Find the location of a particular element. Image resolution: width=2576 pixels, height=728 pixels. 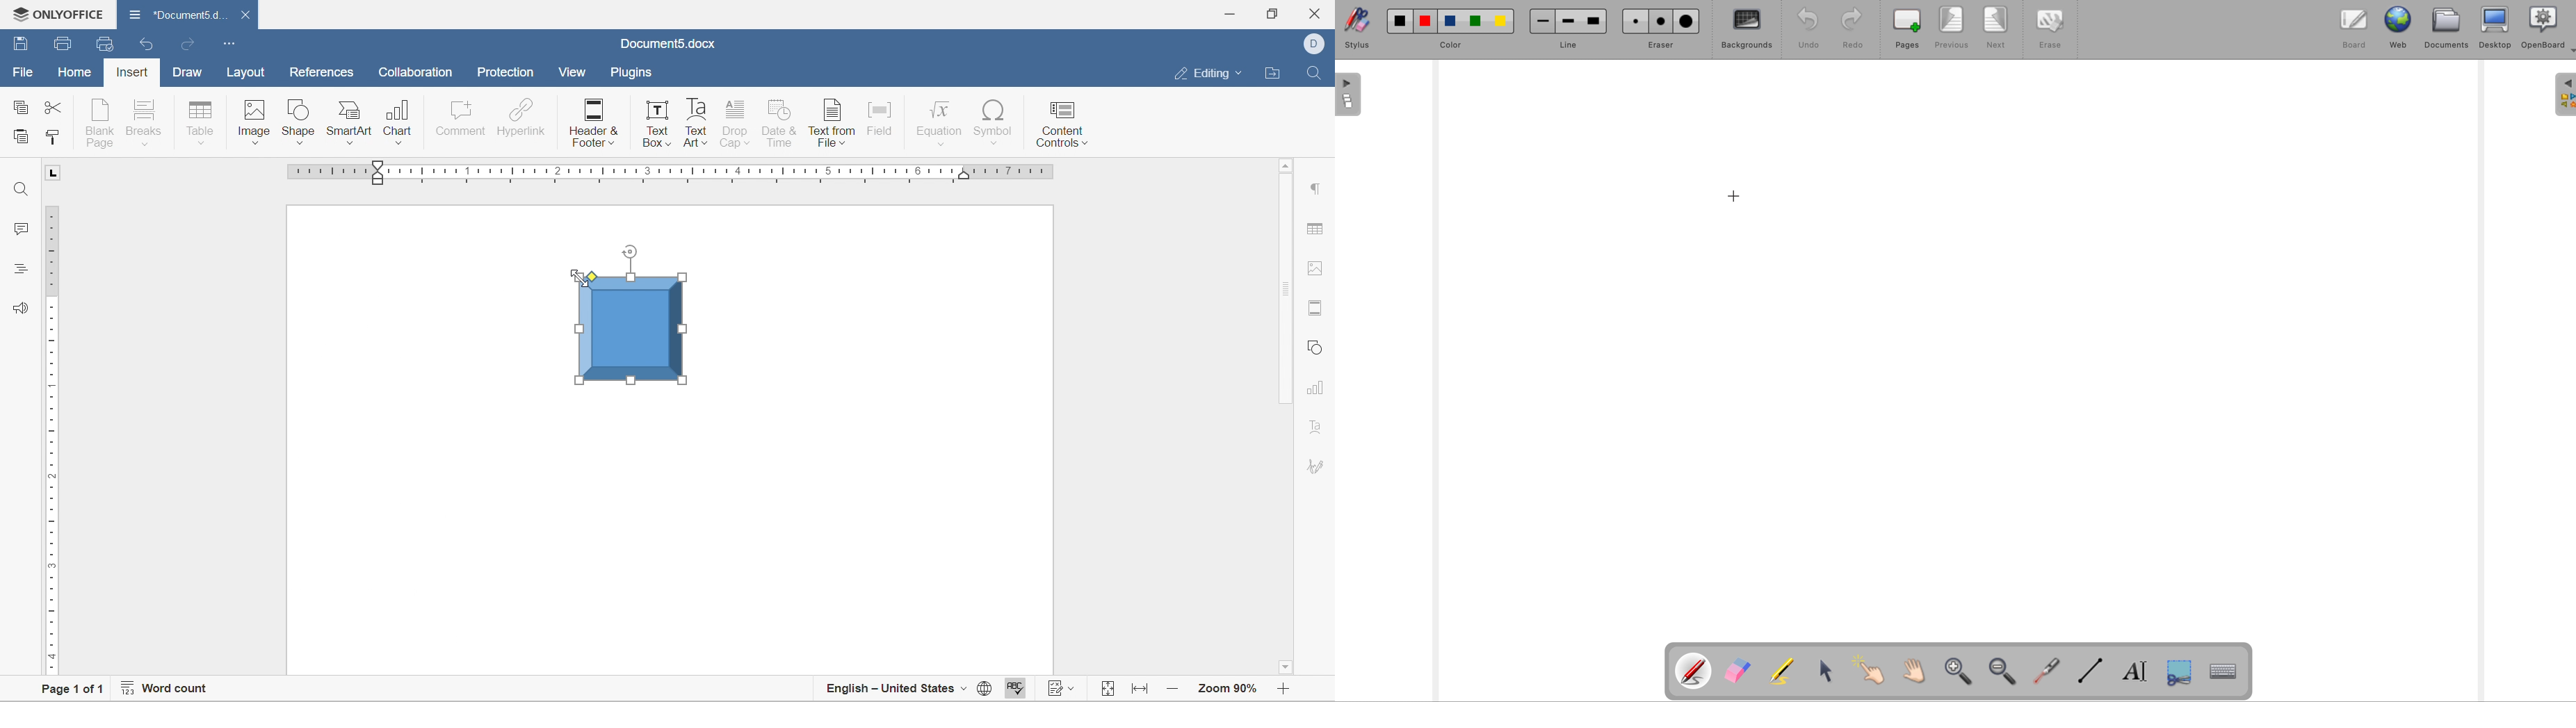

zoom in is located at coordinates (1959, 673).